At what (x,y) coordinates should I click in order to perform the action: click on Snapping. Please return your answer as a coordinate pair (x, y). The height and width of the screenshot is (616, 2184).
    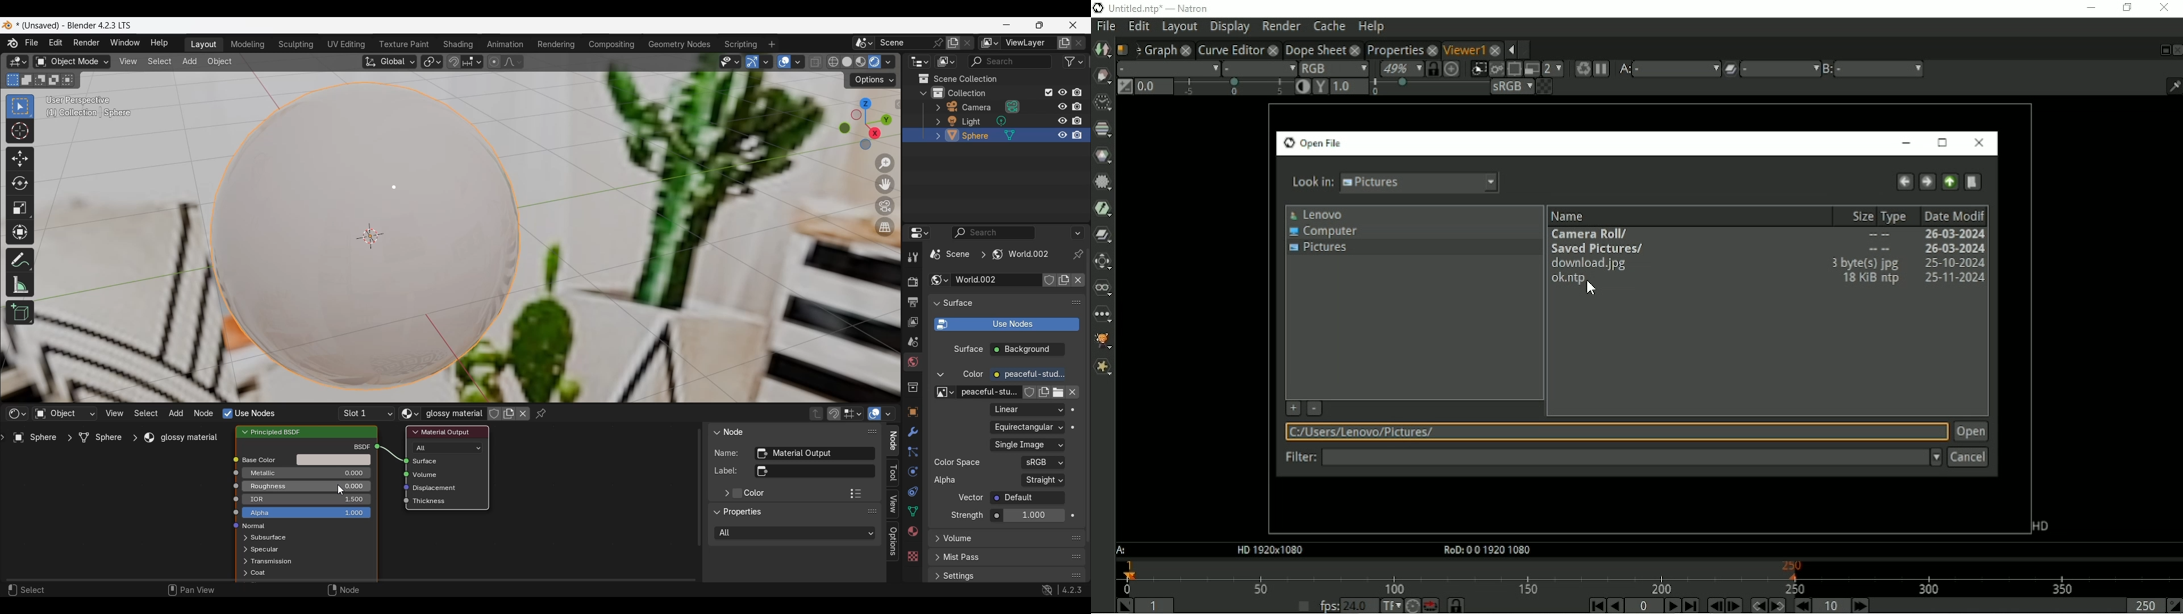
    Looking at the image, I should click on (472, 61).